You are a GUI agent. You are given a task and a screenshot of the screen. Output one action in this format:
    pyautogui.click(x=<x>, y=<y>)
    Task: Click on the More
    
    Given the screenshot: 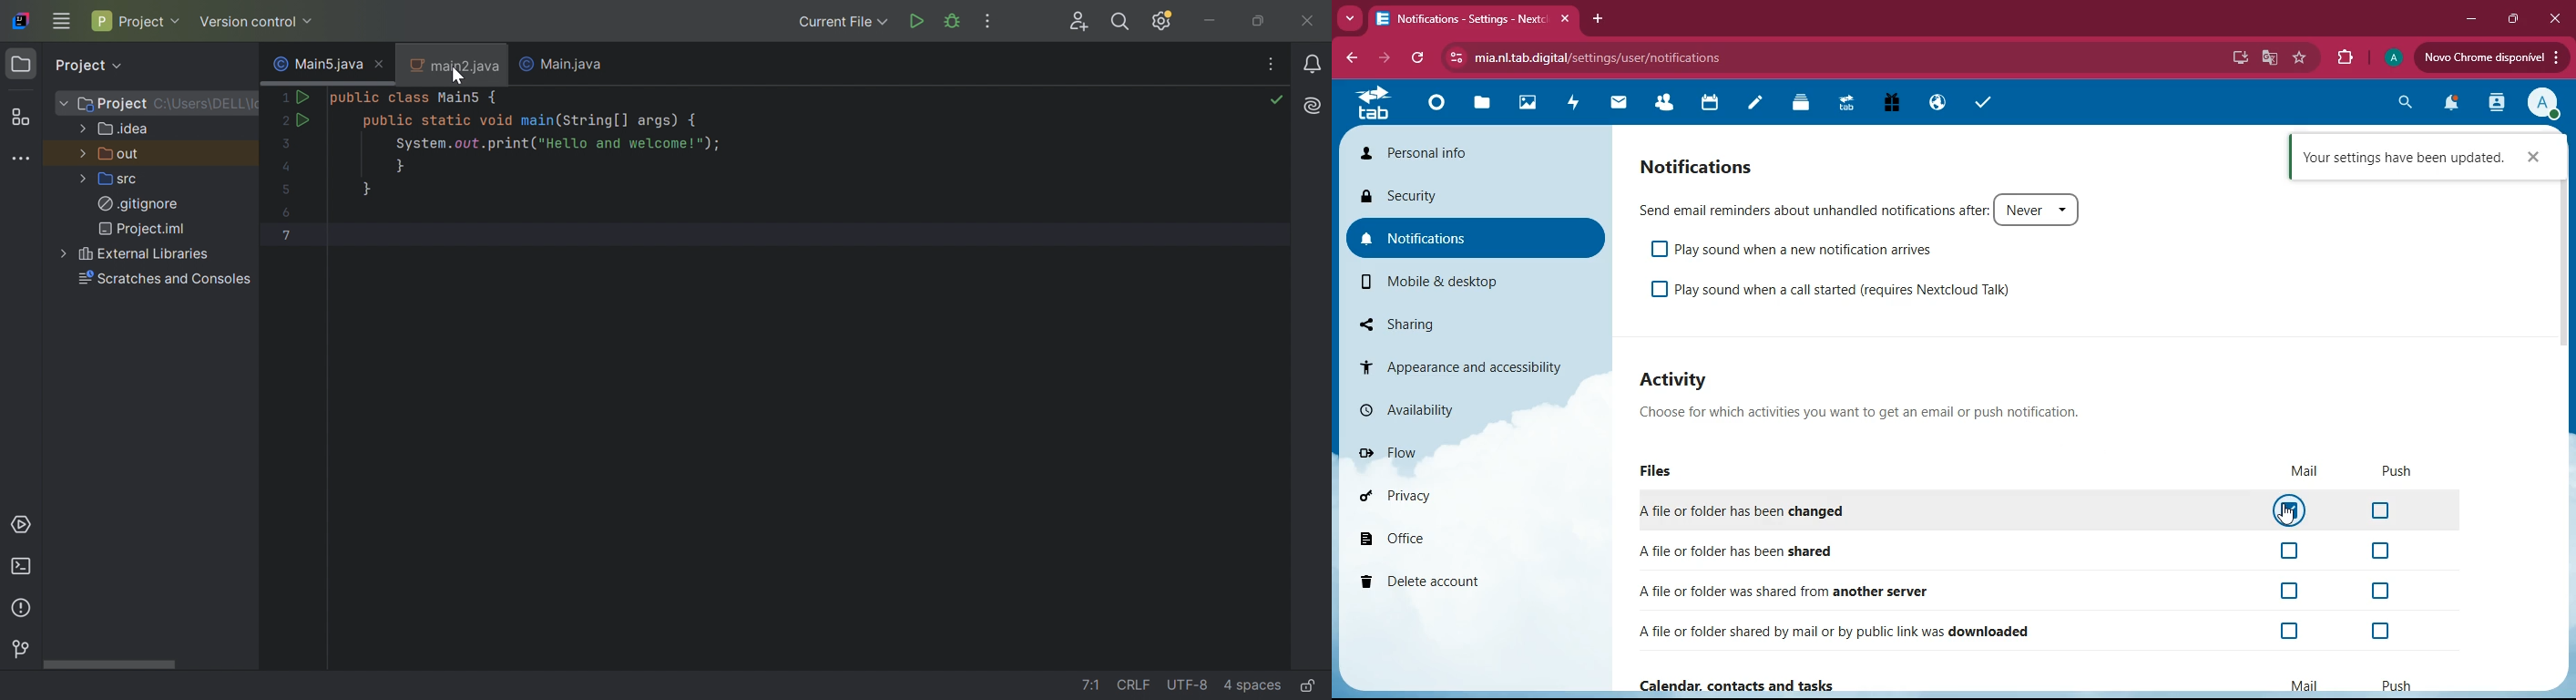 What is the action you would take?
    pyautogui.click(x=84, y=180)
    